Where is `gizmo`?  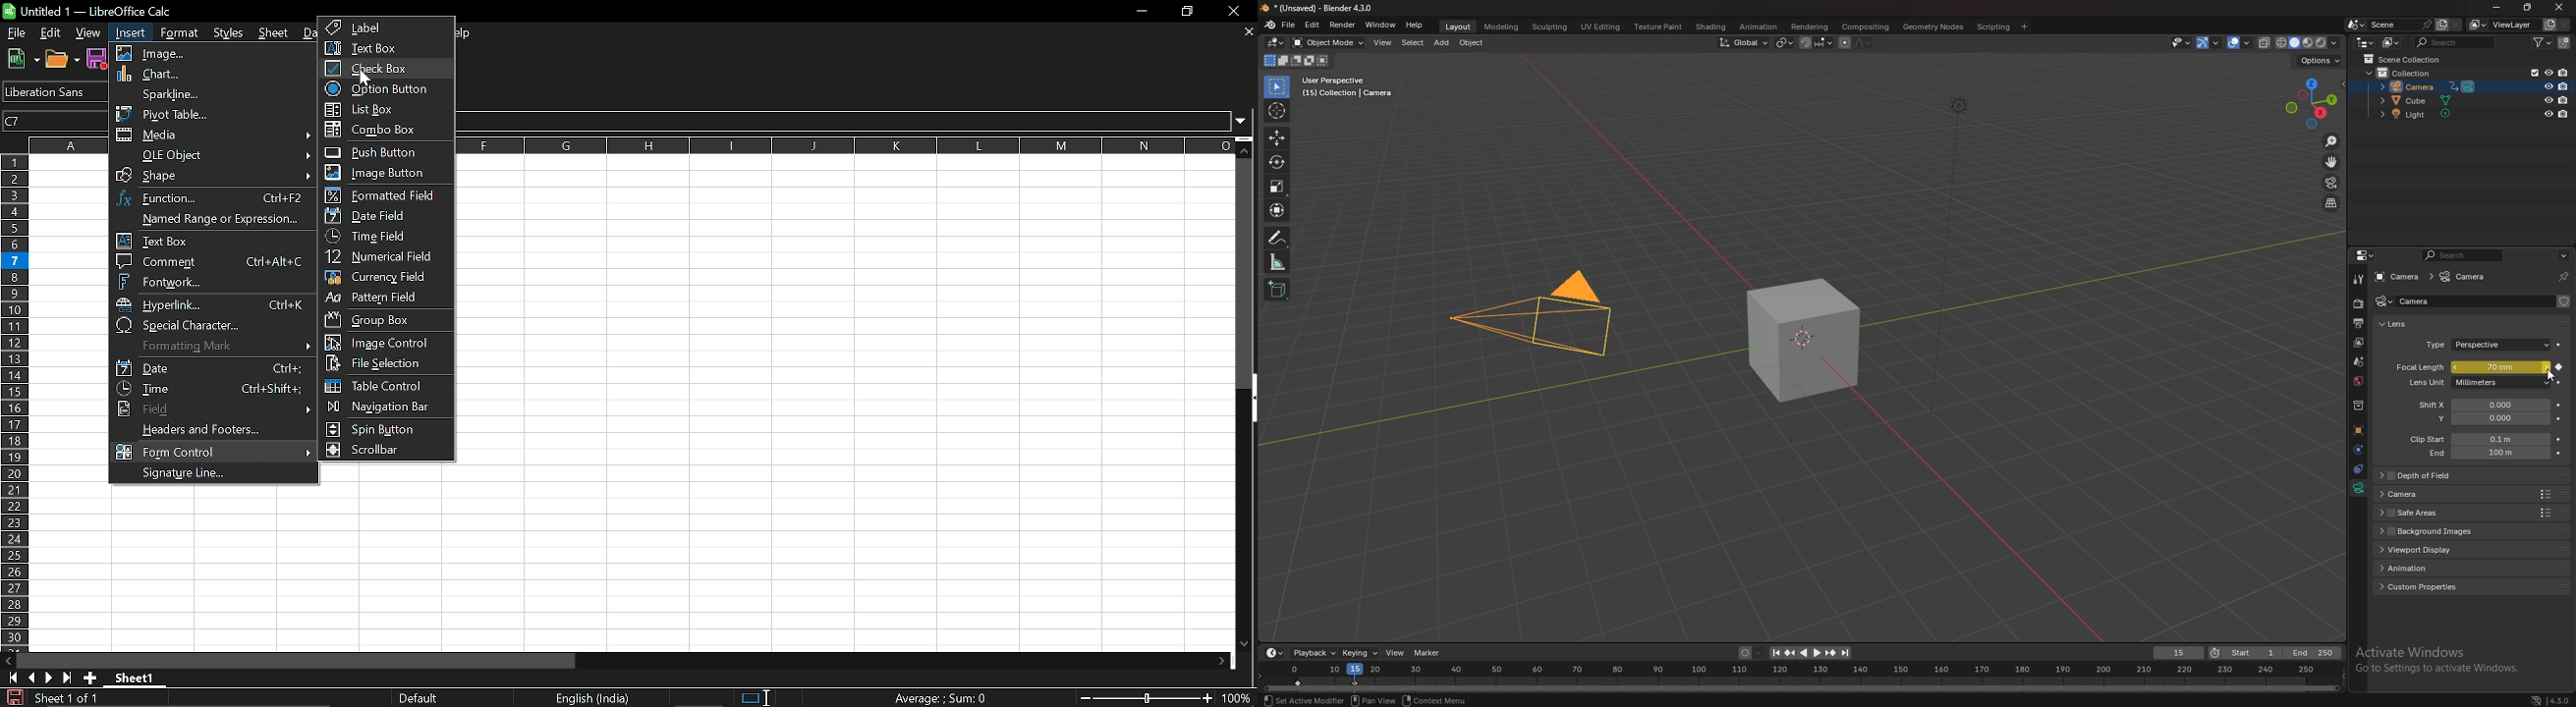 gizmo is located at coordinates (2209, 43).